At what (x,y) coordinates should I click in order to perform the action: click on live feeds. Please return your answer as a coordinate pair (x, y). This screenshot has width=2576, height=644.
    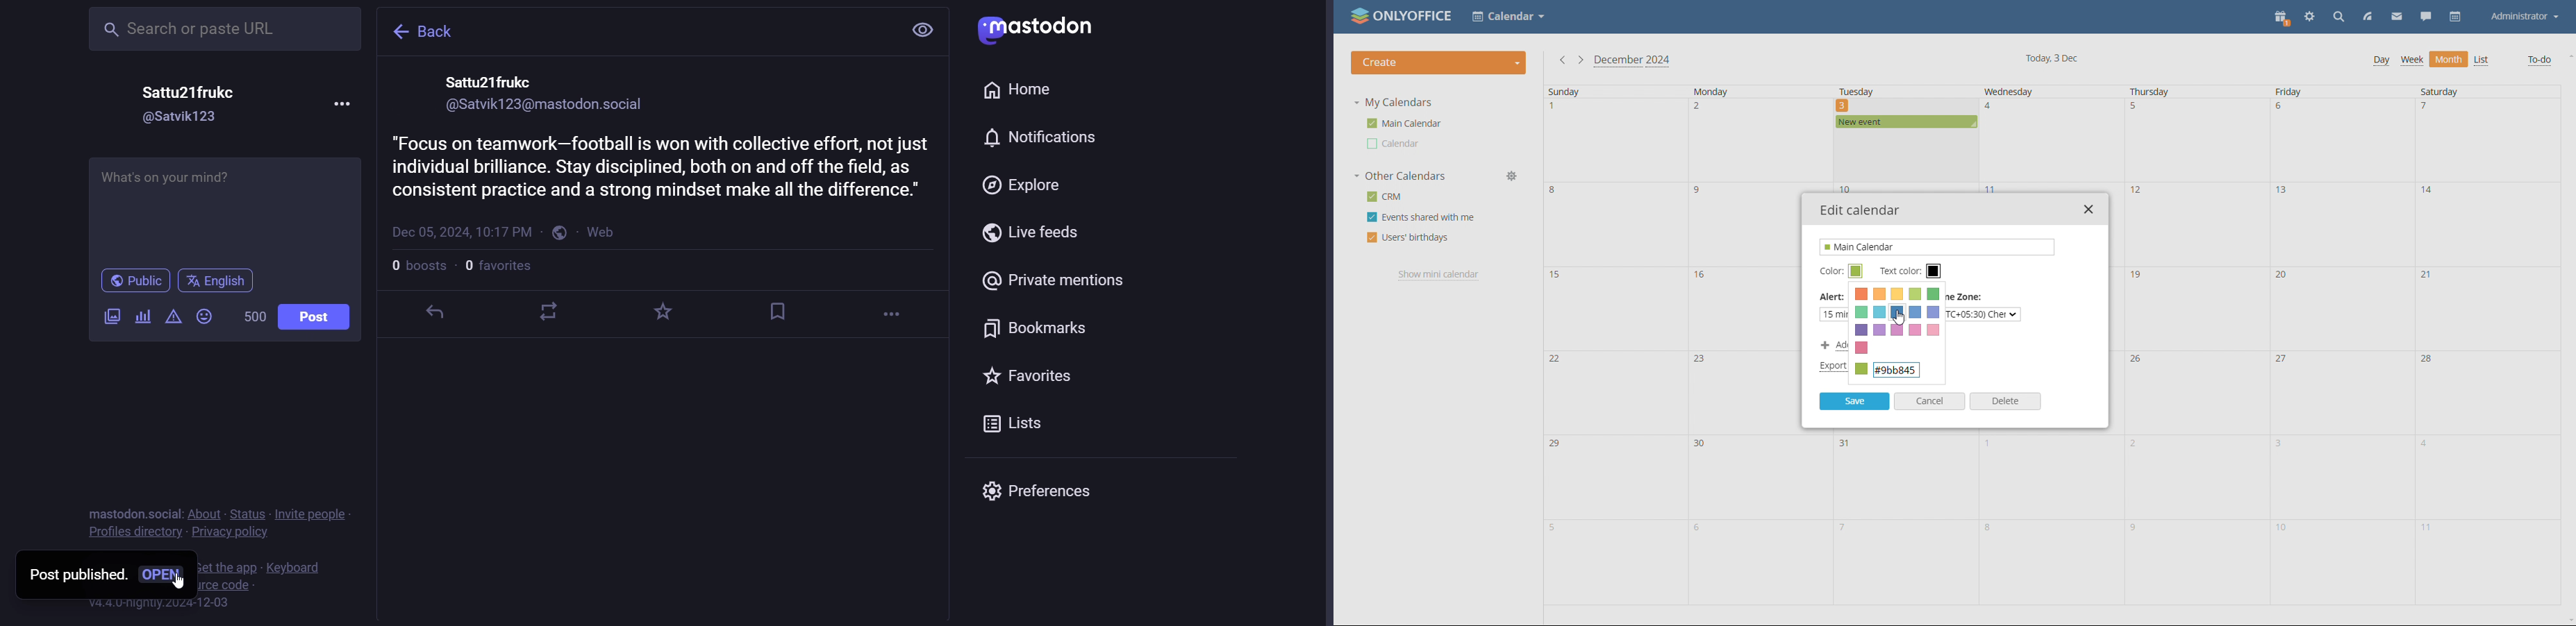
    Looking at the image, I should click on (1031, 232).